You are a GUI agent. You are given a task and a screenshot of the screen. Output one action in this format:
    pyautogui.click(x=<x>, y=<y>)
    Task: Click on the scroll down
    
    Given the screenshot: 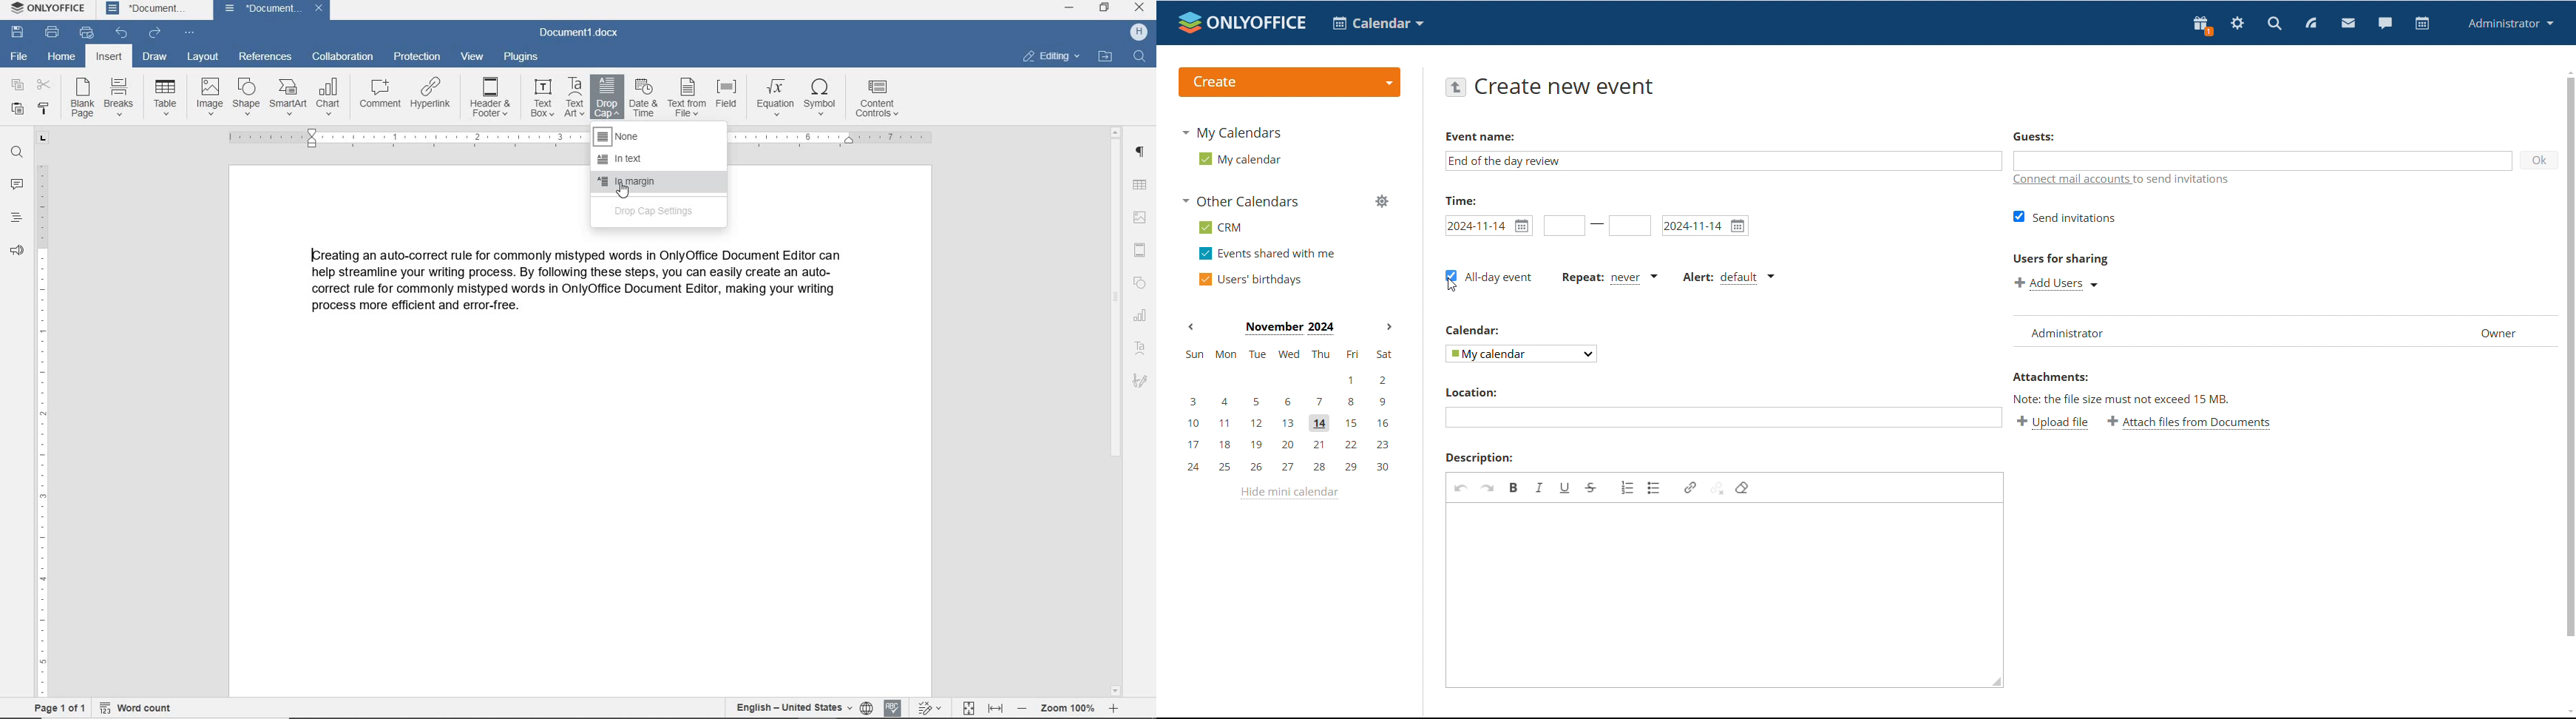 What is the action you would take?
    pyautogui.click(x=2567, y=713)
    